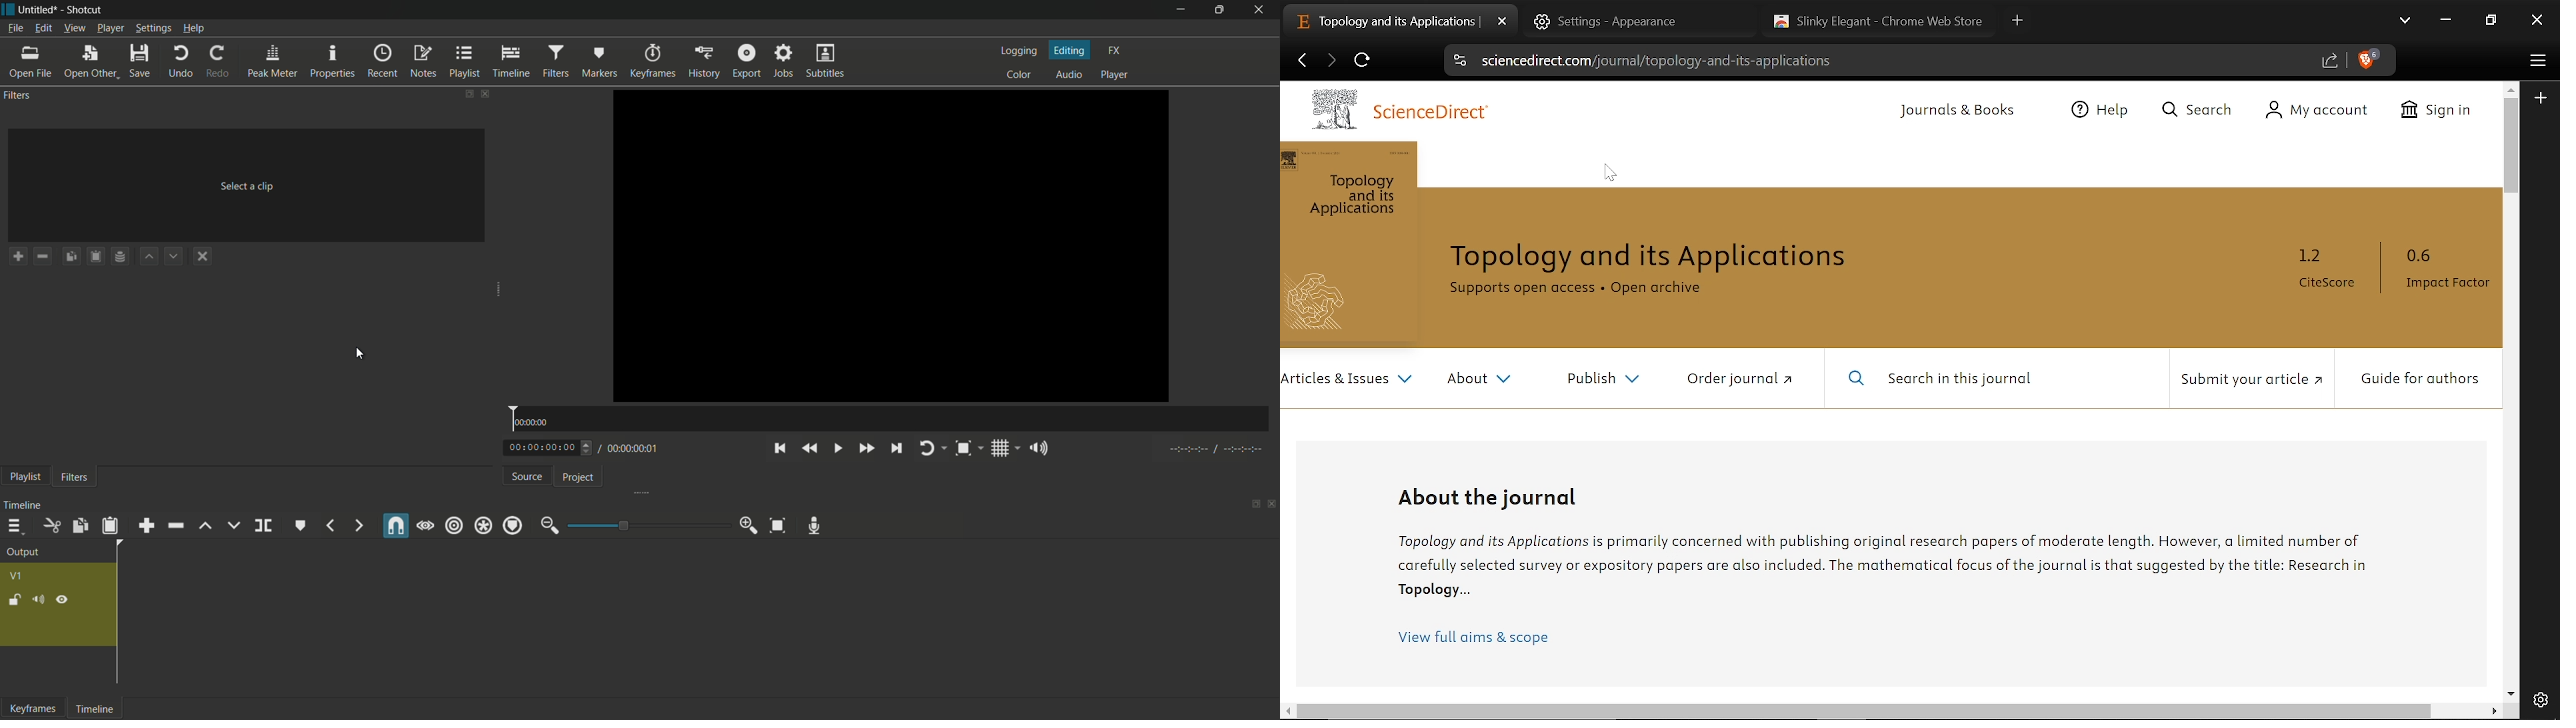 The image size is (2576, 728). What do you see at coordinates (1019, 52) in the screenshot?
I see `logging` at bounding box center [1019, 52].